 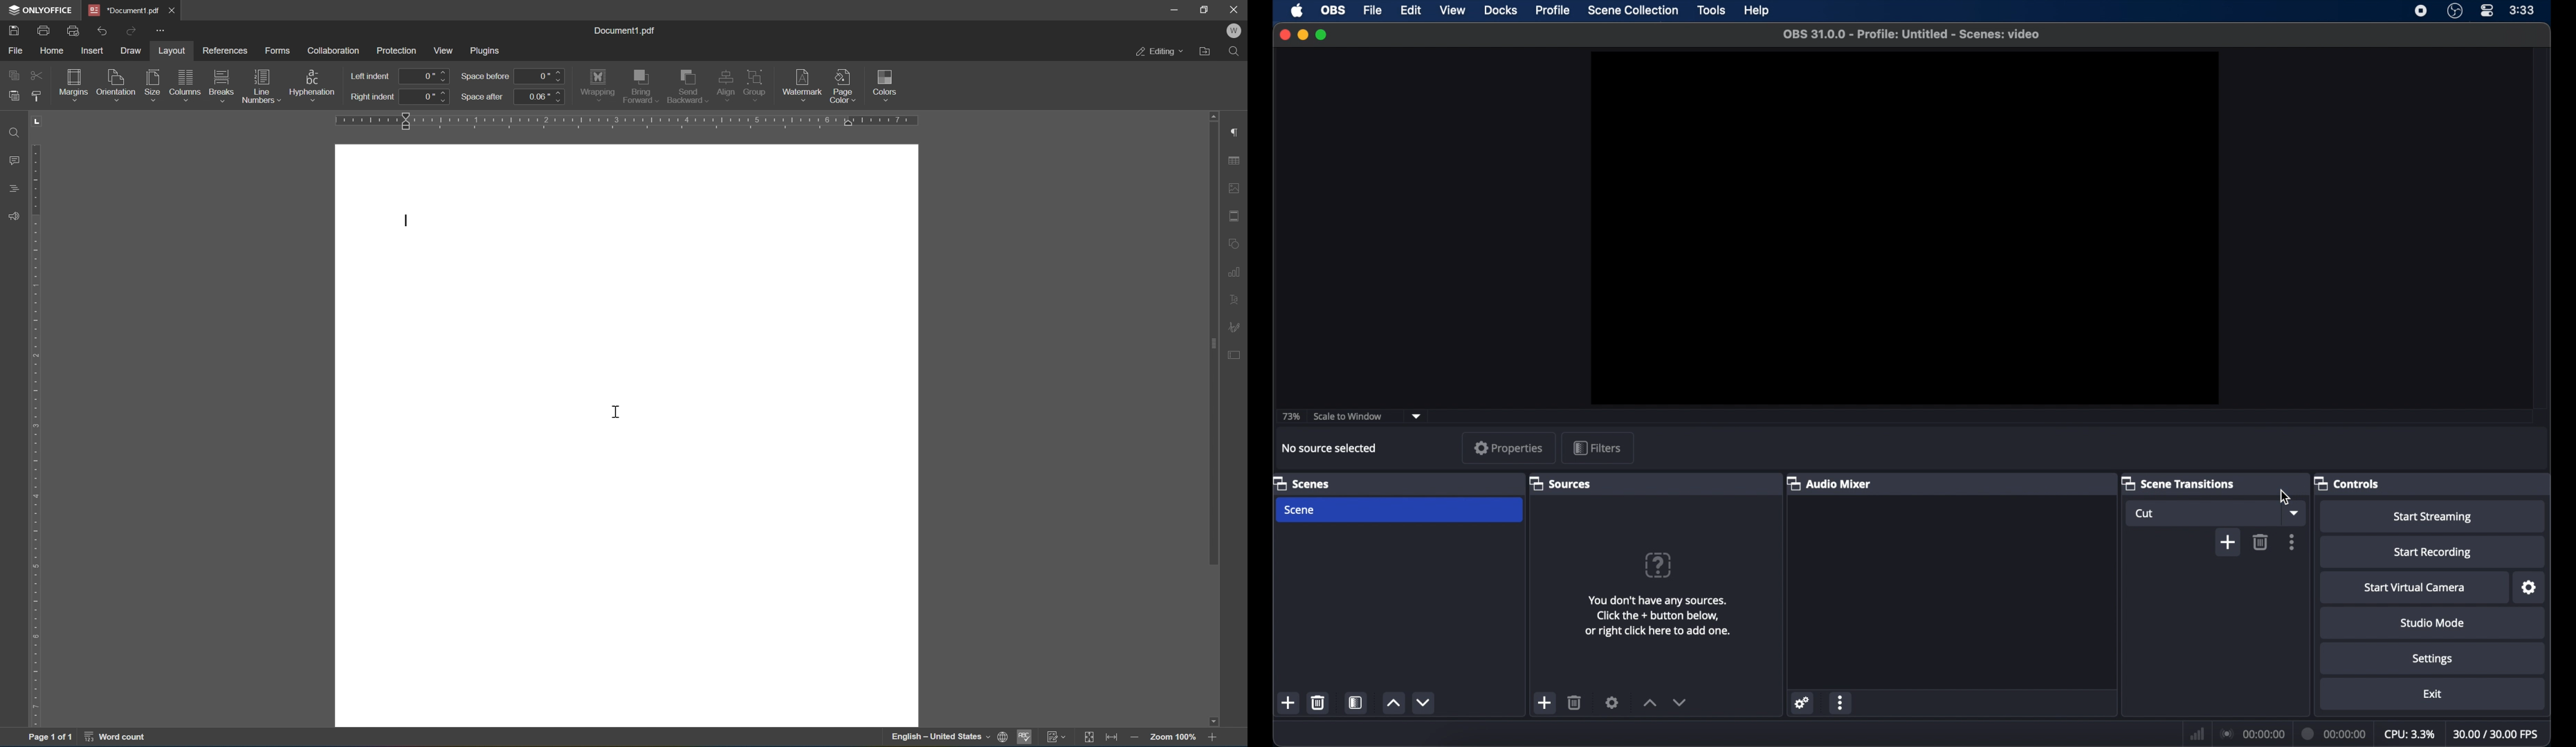 What do you see at coordinates (1235, 160) in the screenshot?
I see `table settings` at bounding box center [1235, 160].